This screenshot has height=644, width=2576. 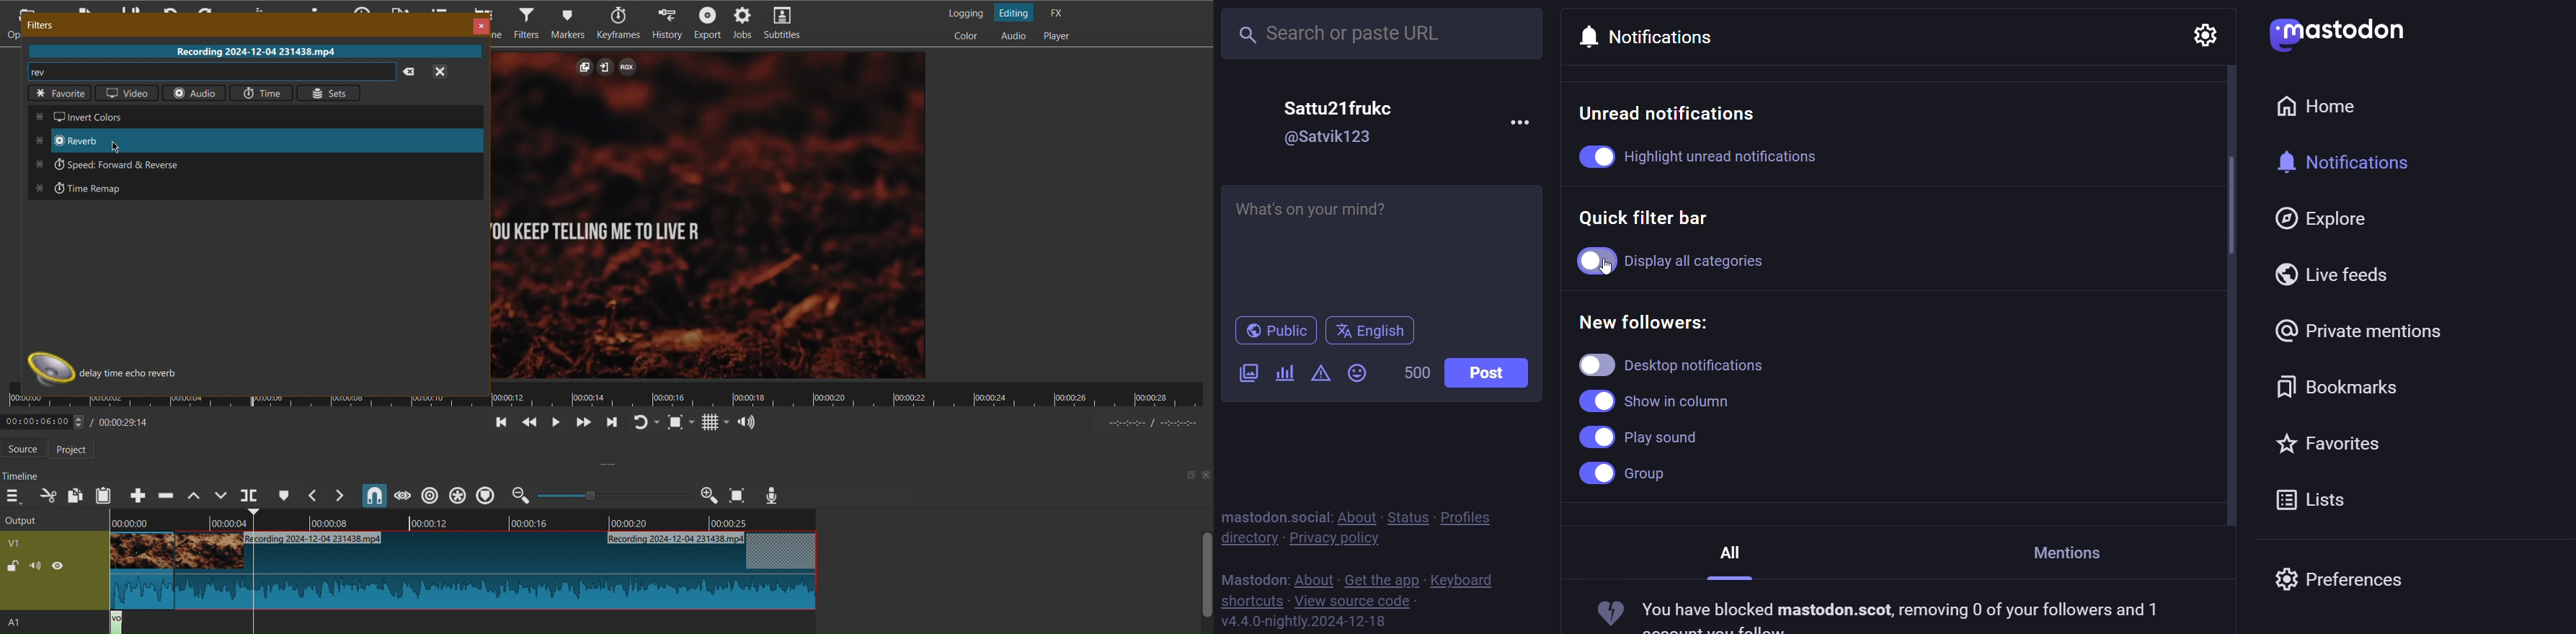 What do you see at coordinates (2204, 37) in the screenshot?
I see `setting` at bounding box center [2204, 37].